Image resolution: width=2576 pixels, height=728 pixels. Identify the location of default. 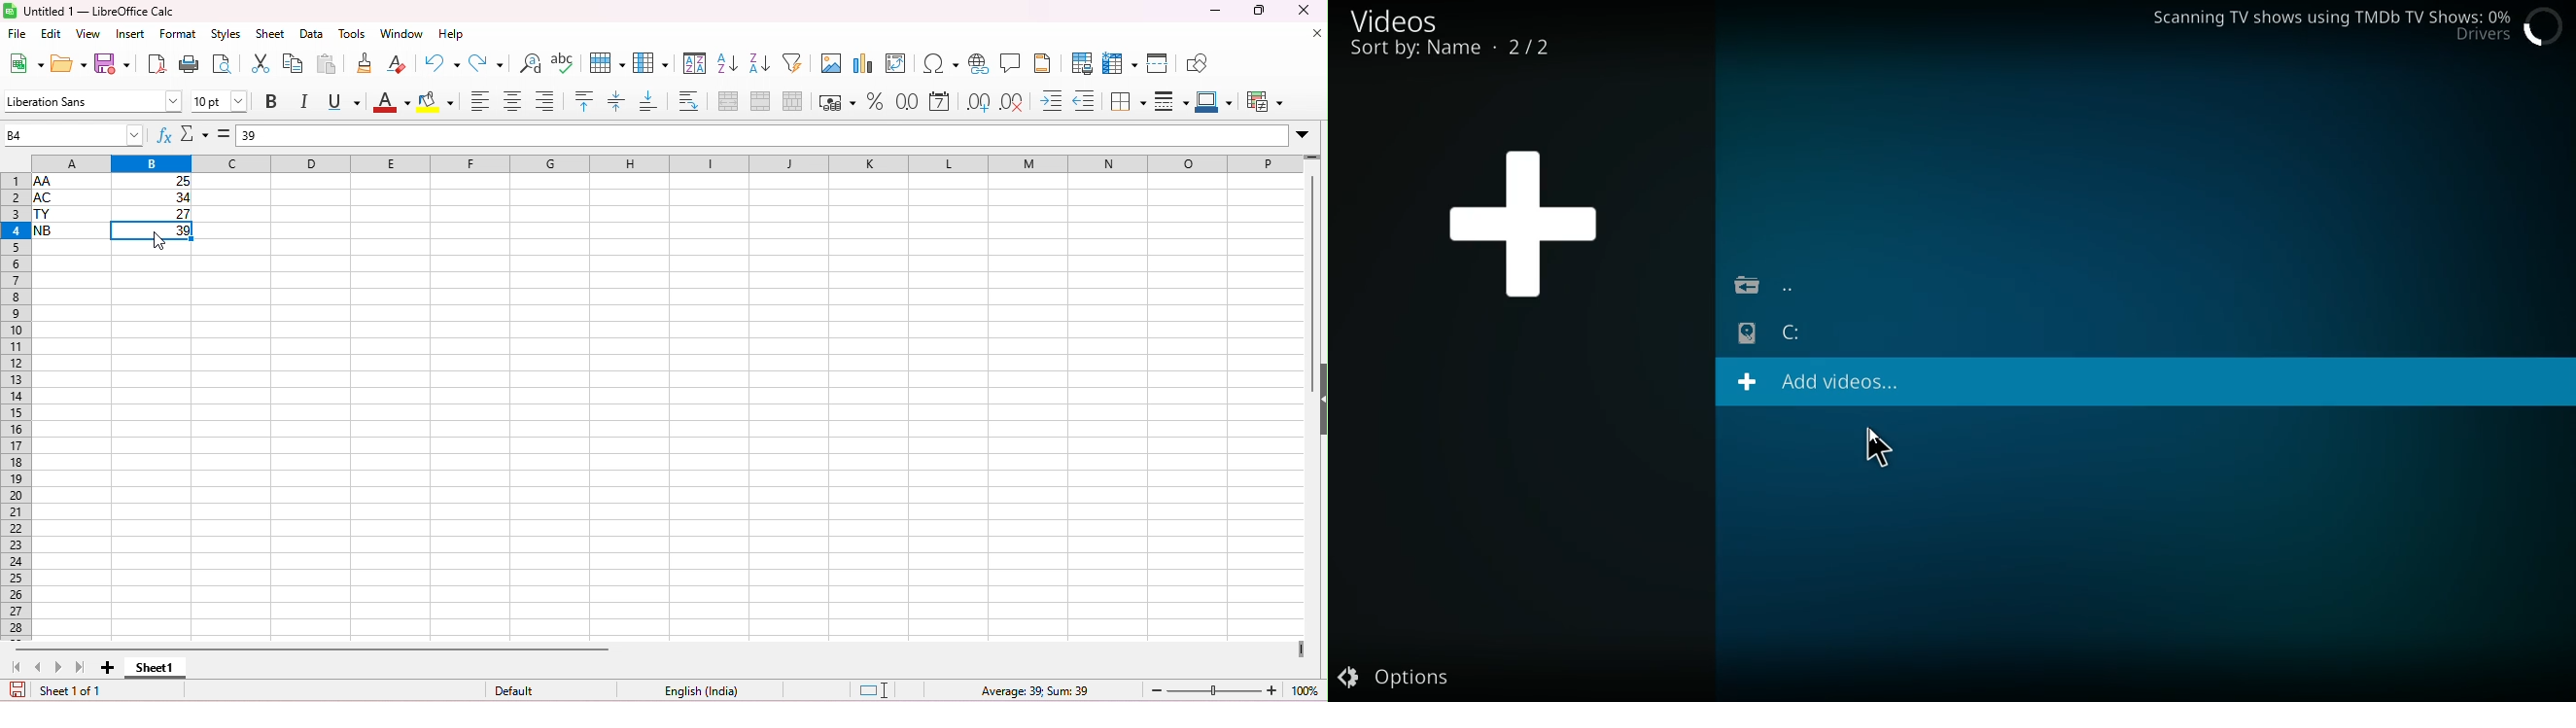
(521, 691).